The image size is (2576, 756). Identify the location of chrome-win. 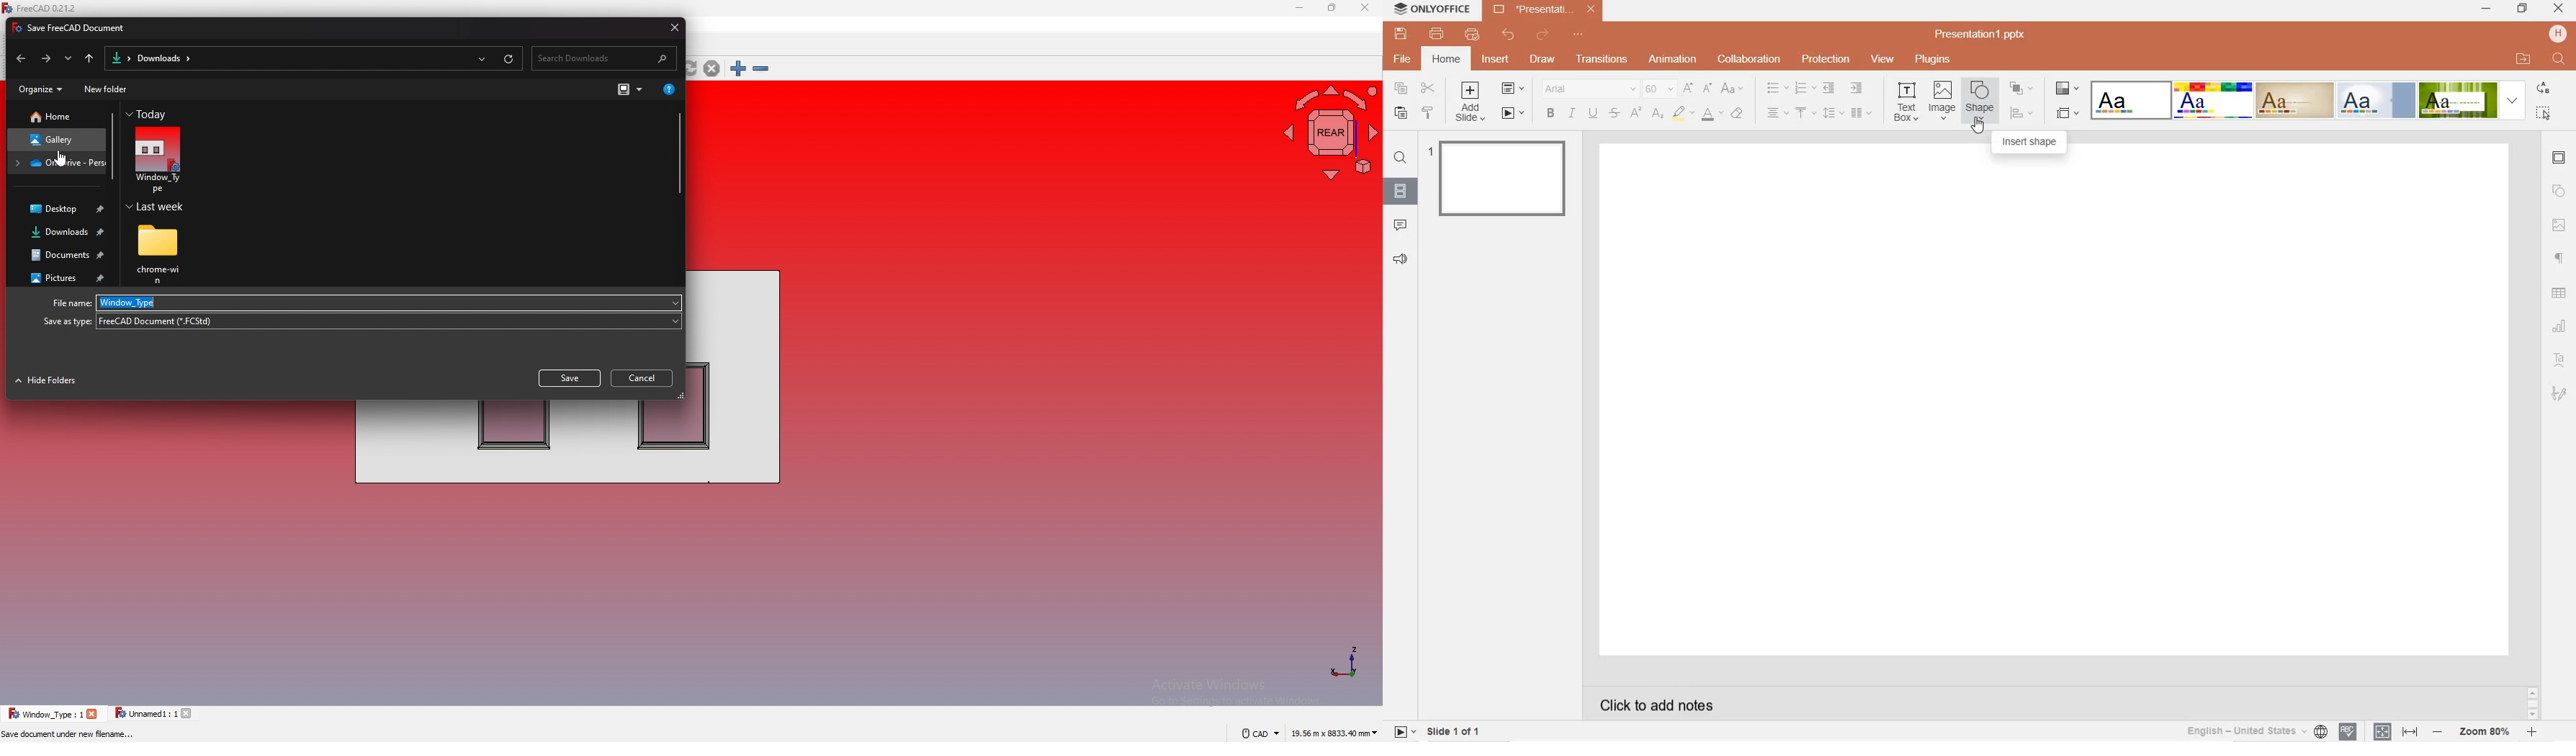
(160, 254).